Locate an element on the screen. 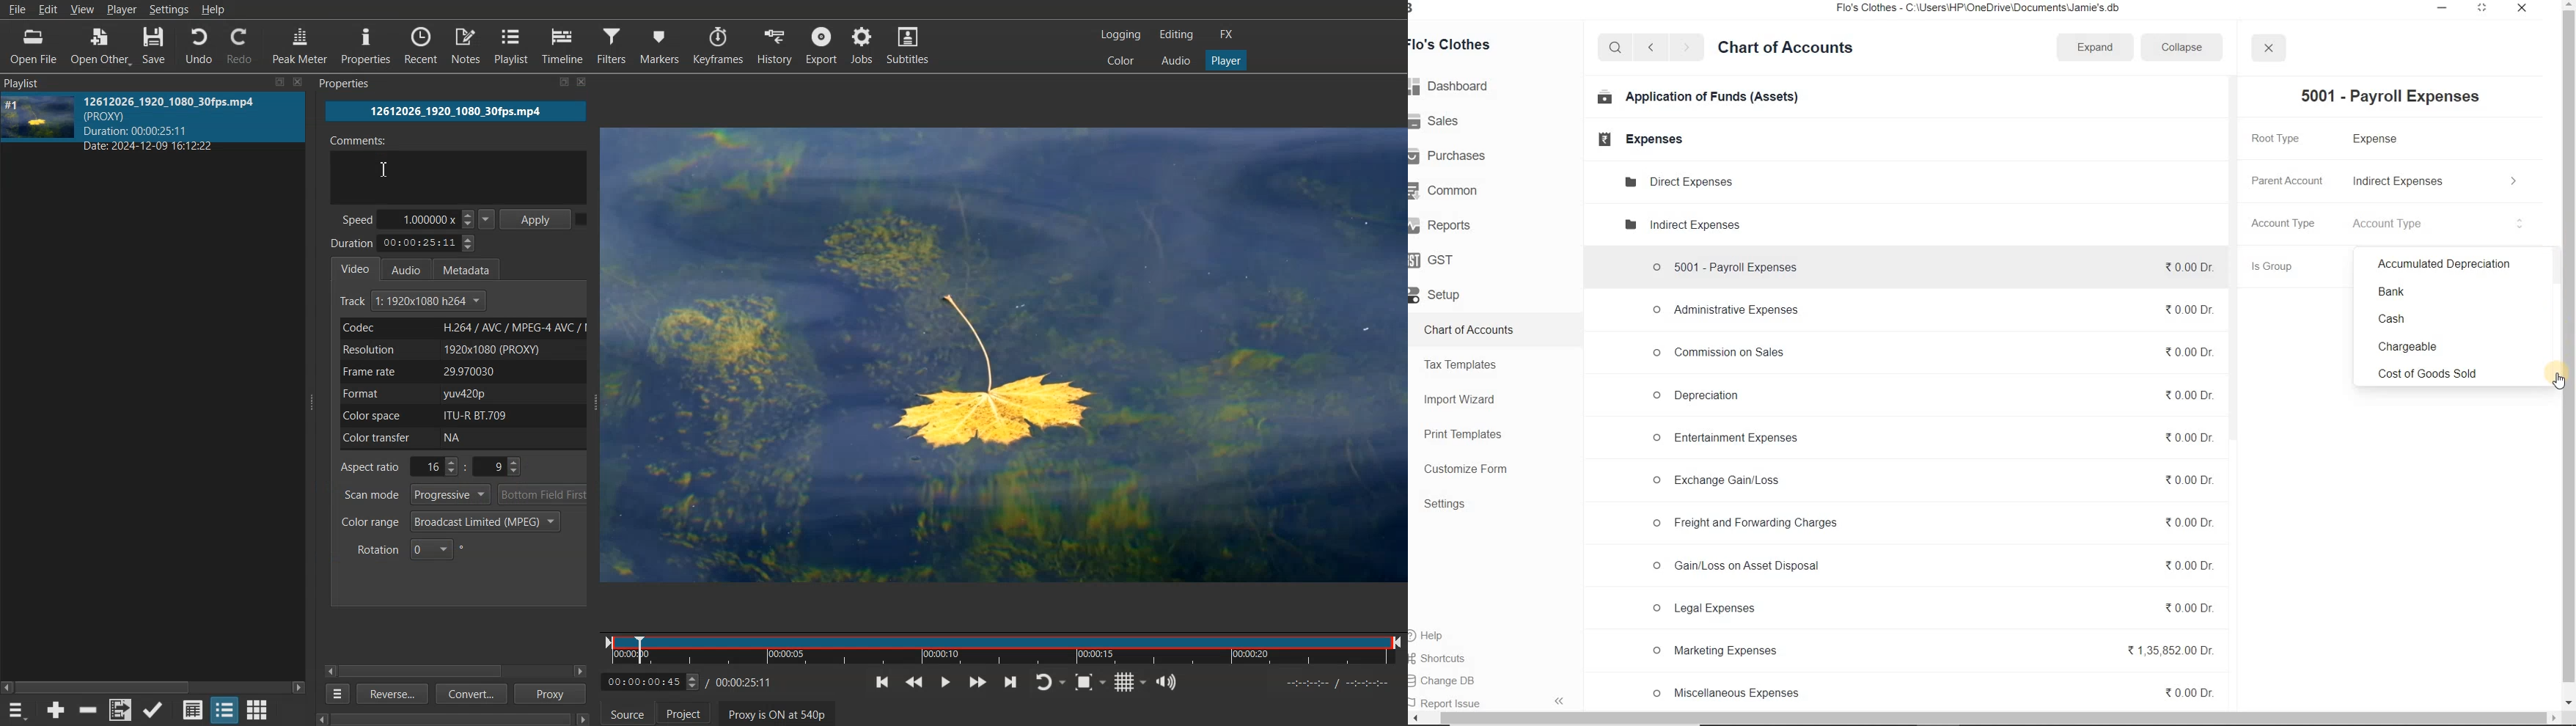 The width and height of the screenshot is (2576, 728). Scroll Right is located at coordinates (581, 671).